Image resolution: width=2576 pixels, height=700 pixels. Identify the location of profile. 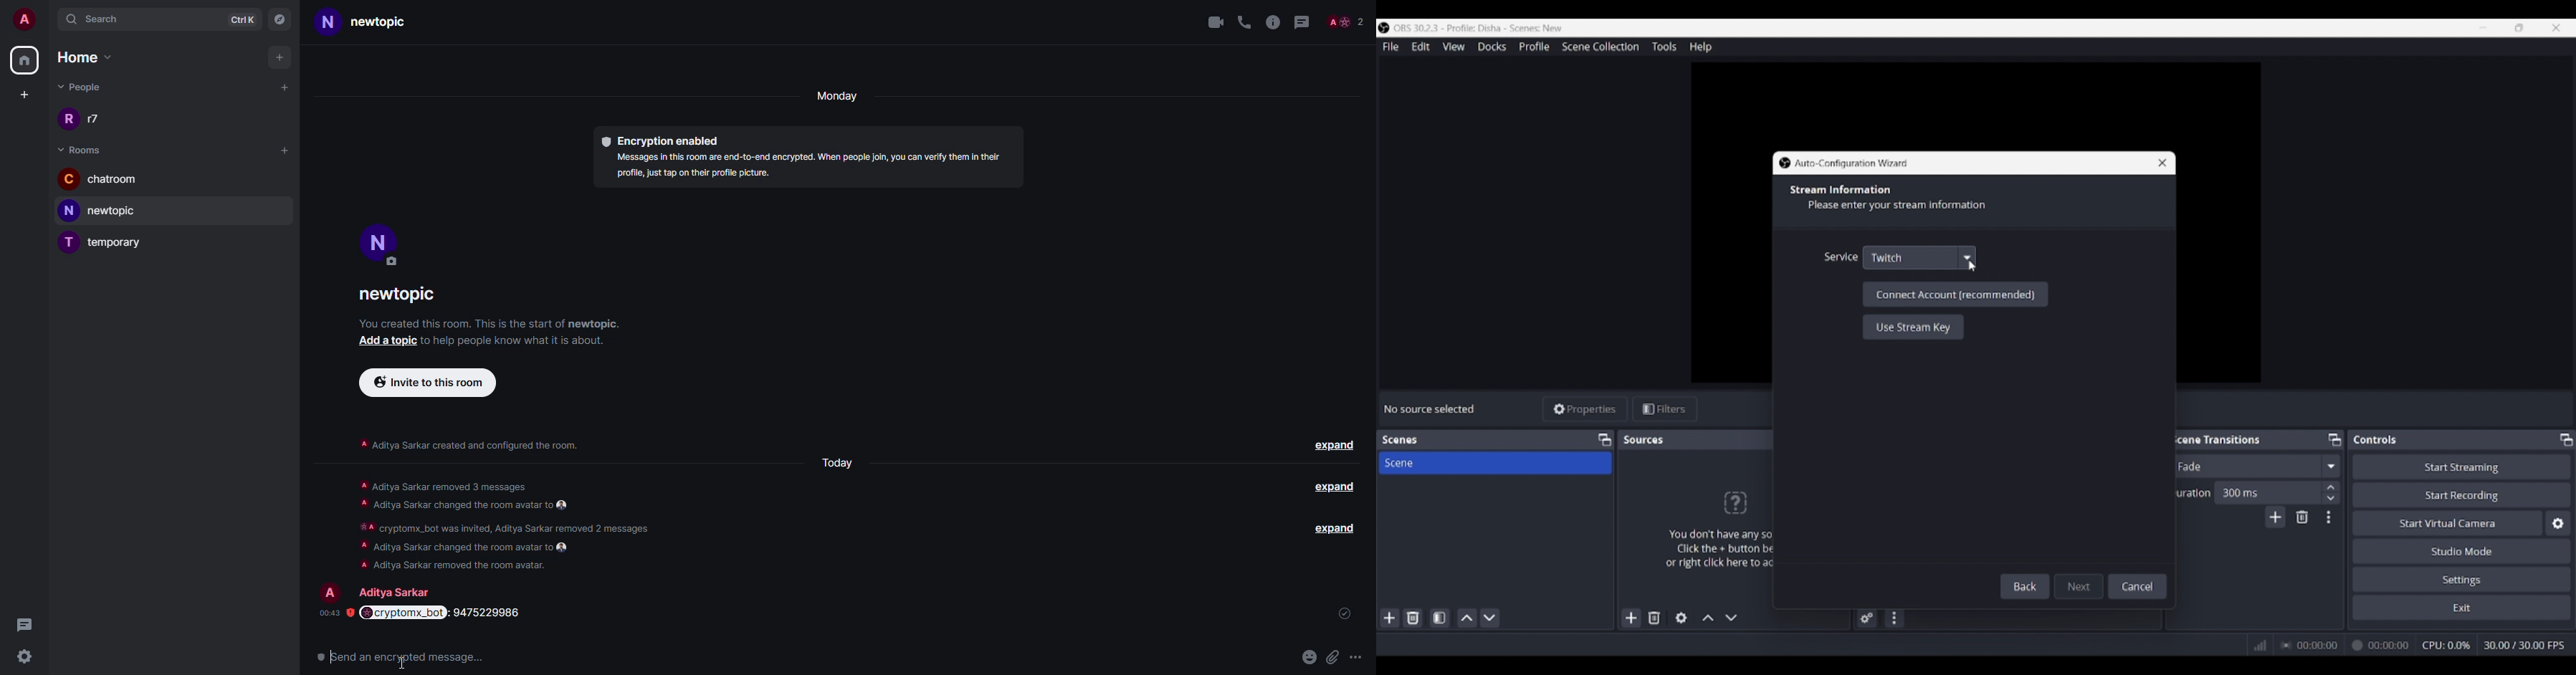
(328, 587).